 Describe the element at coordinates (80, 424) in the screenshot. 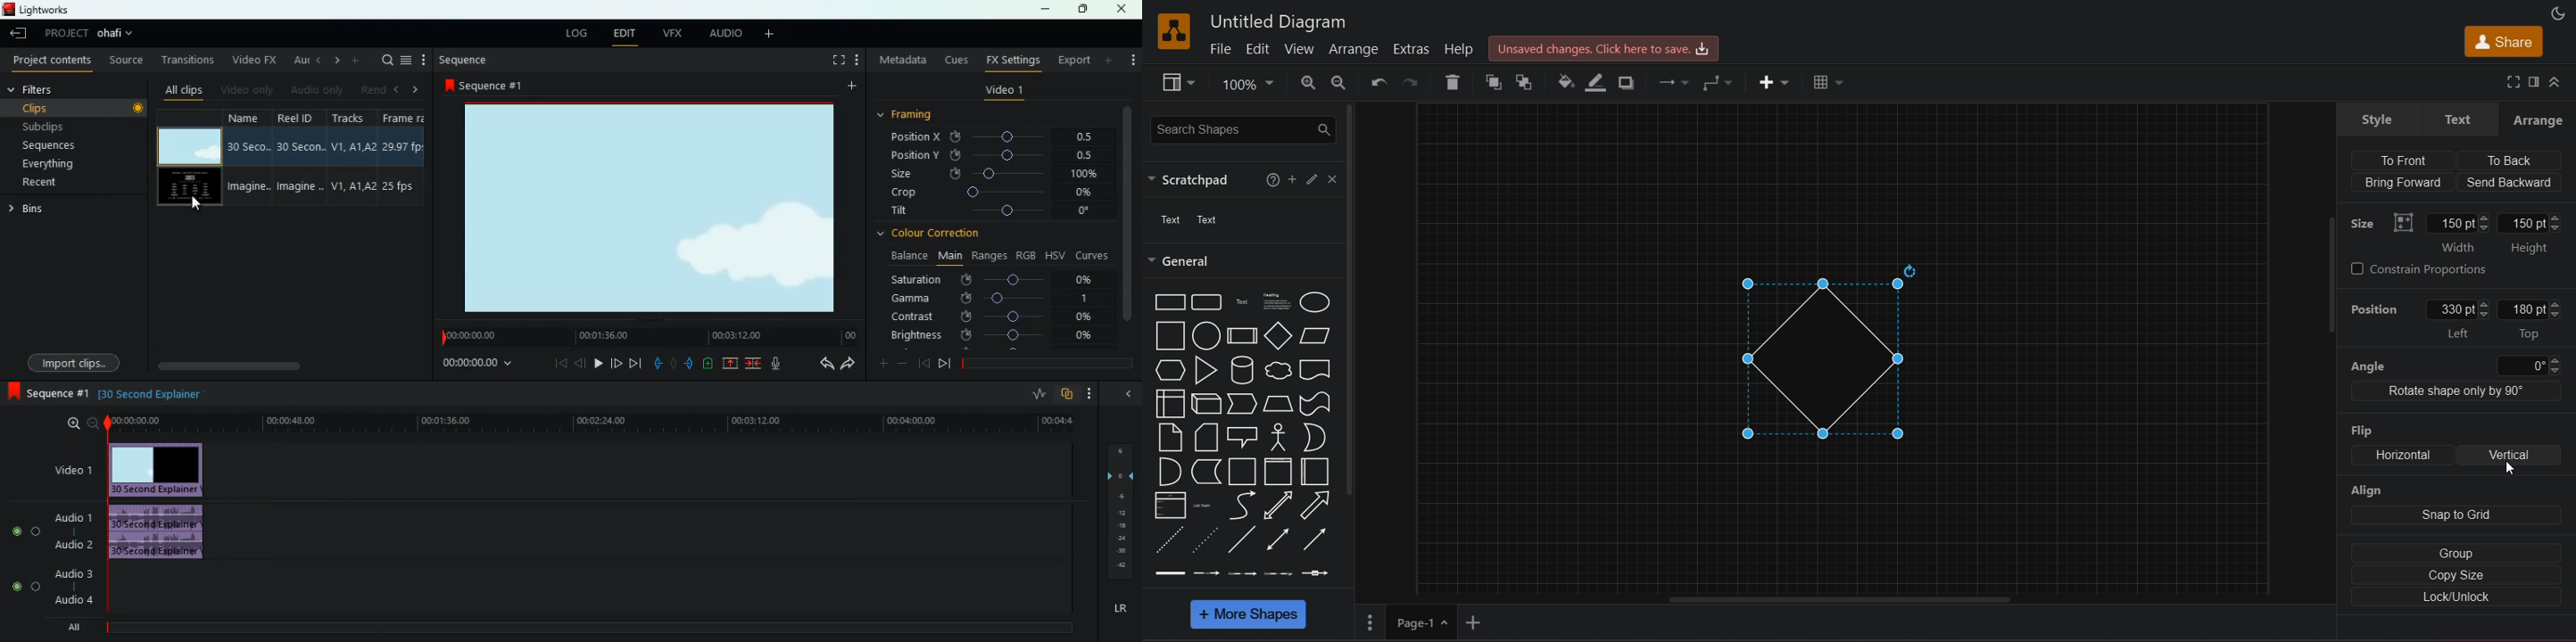

I see `zoom` at that location.